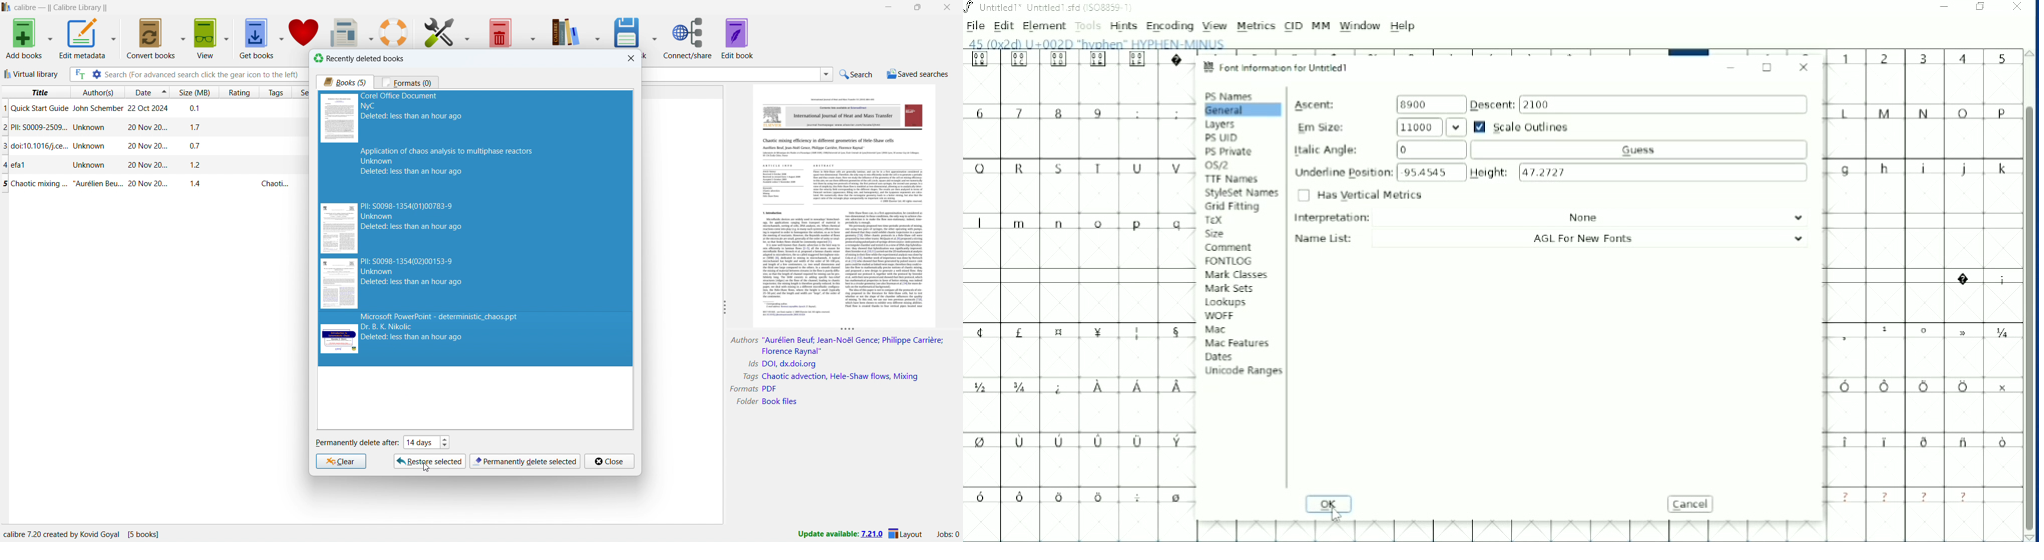  Describe the element at coordinates (343, 31) in the screenshot. I see `fetch news` at that location.